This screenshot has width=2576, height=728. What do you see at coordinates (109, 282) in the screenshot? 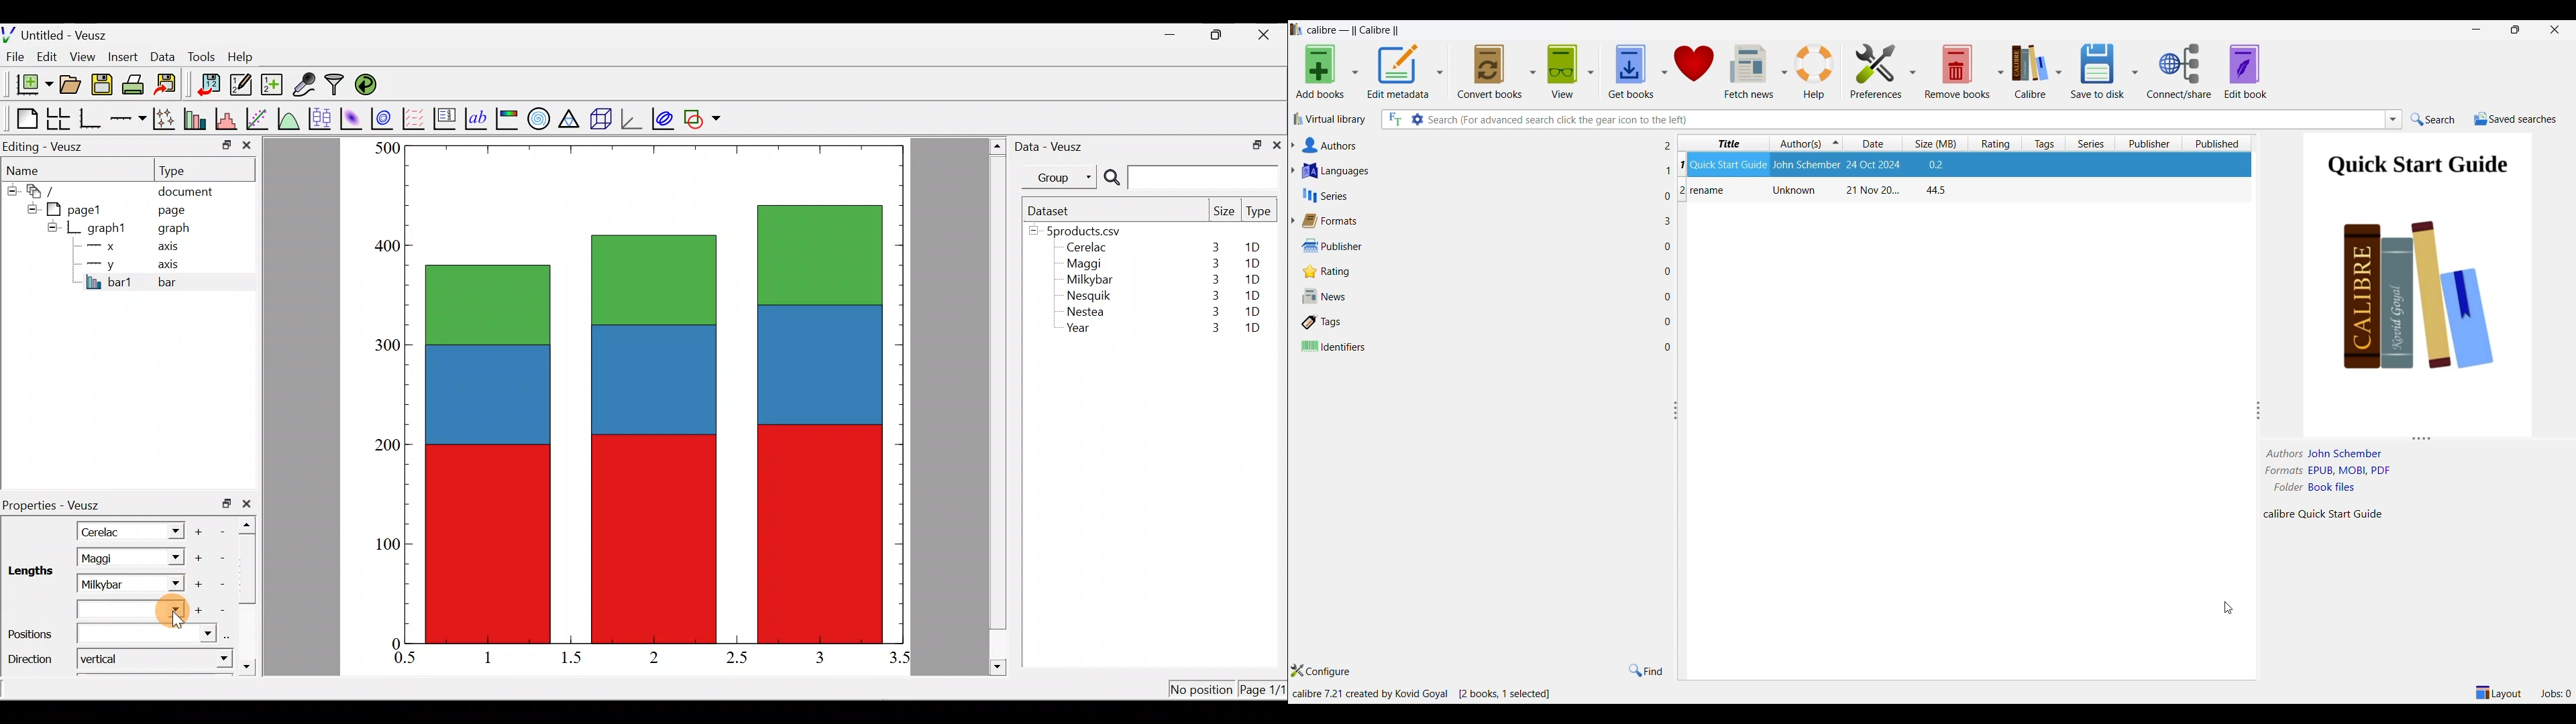
I see `bar1` at bounding box center [109, 282].